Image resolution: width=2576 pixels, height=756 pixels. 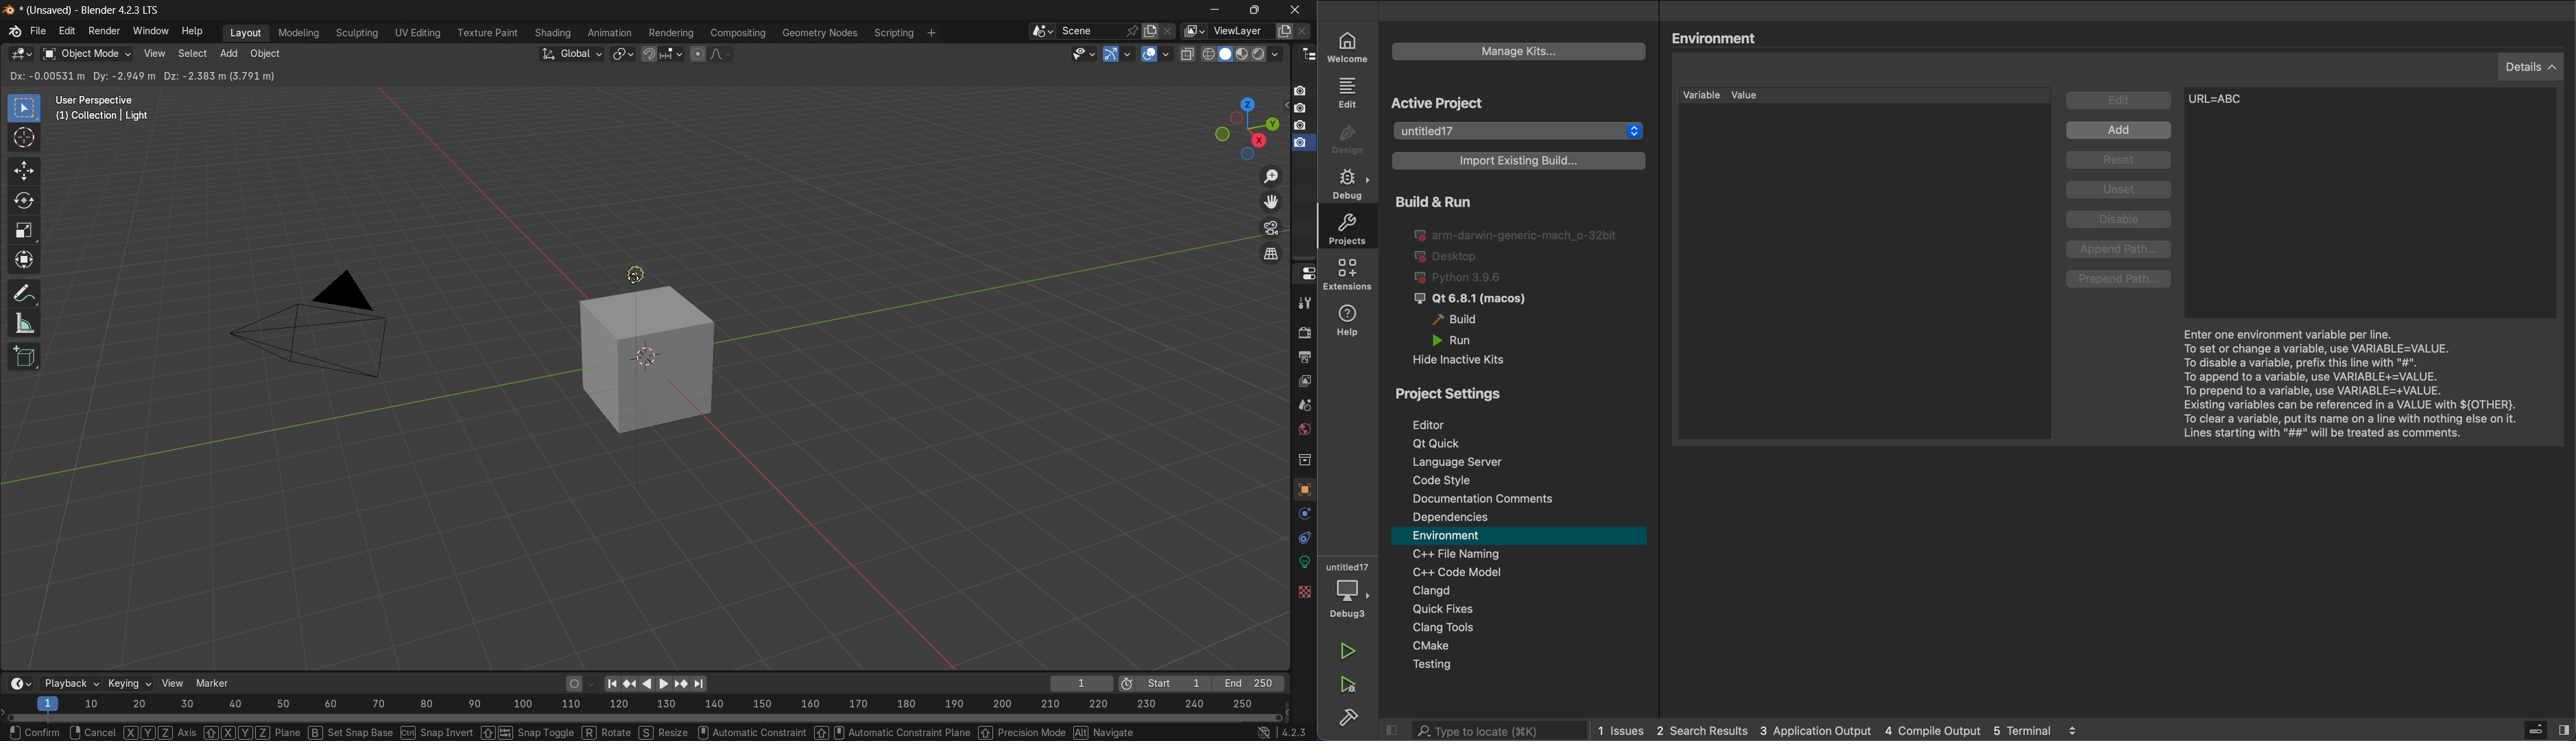 I want to click on after typing, so click(x=2228, y=104).